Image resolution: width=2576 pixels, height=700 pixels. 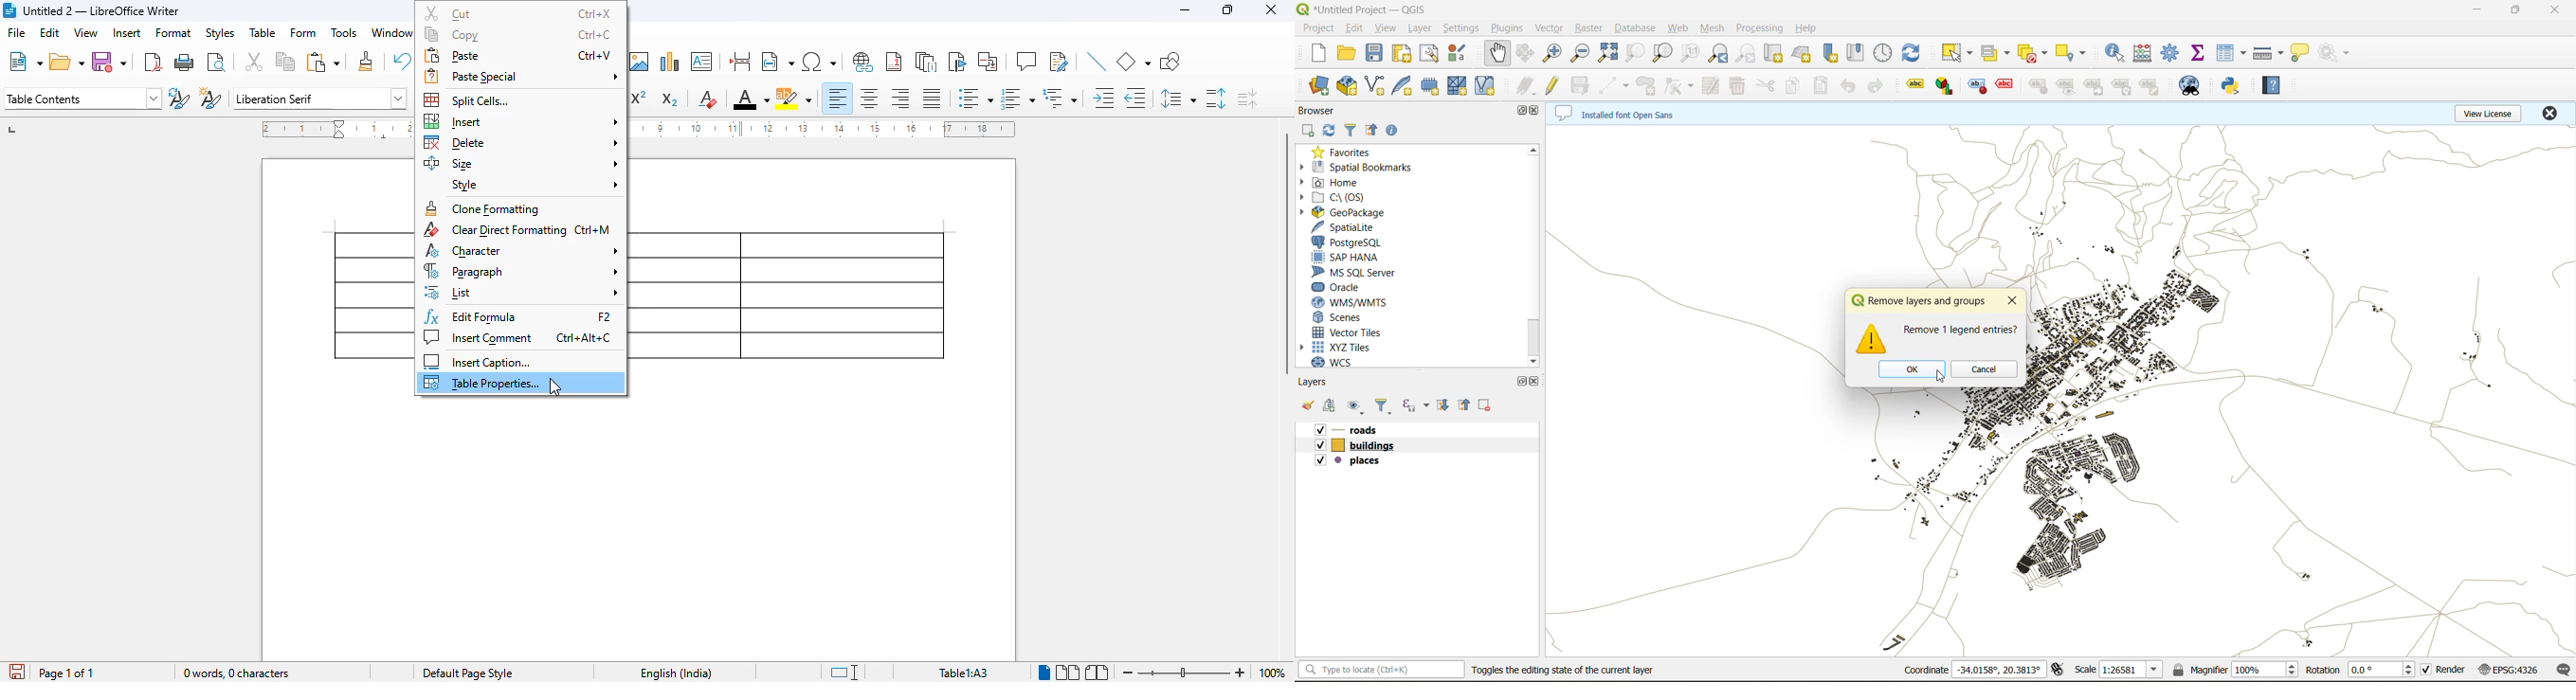 I want to click on table properties, so click(x=481, y=383).